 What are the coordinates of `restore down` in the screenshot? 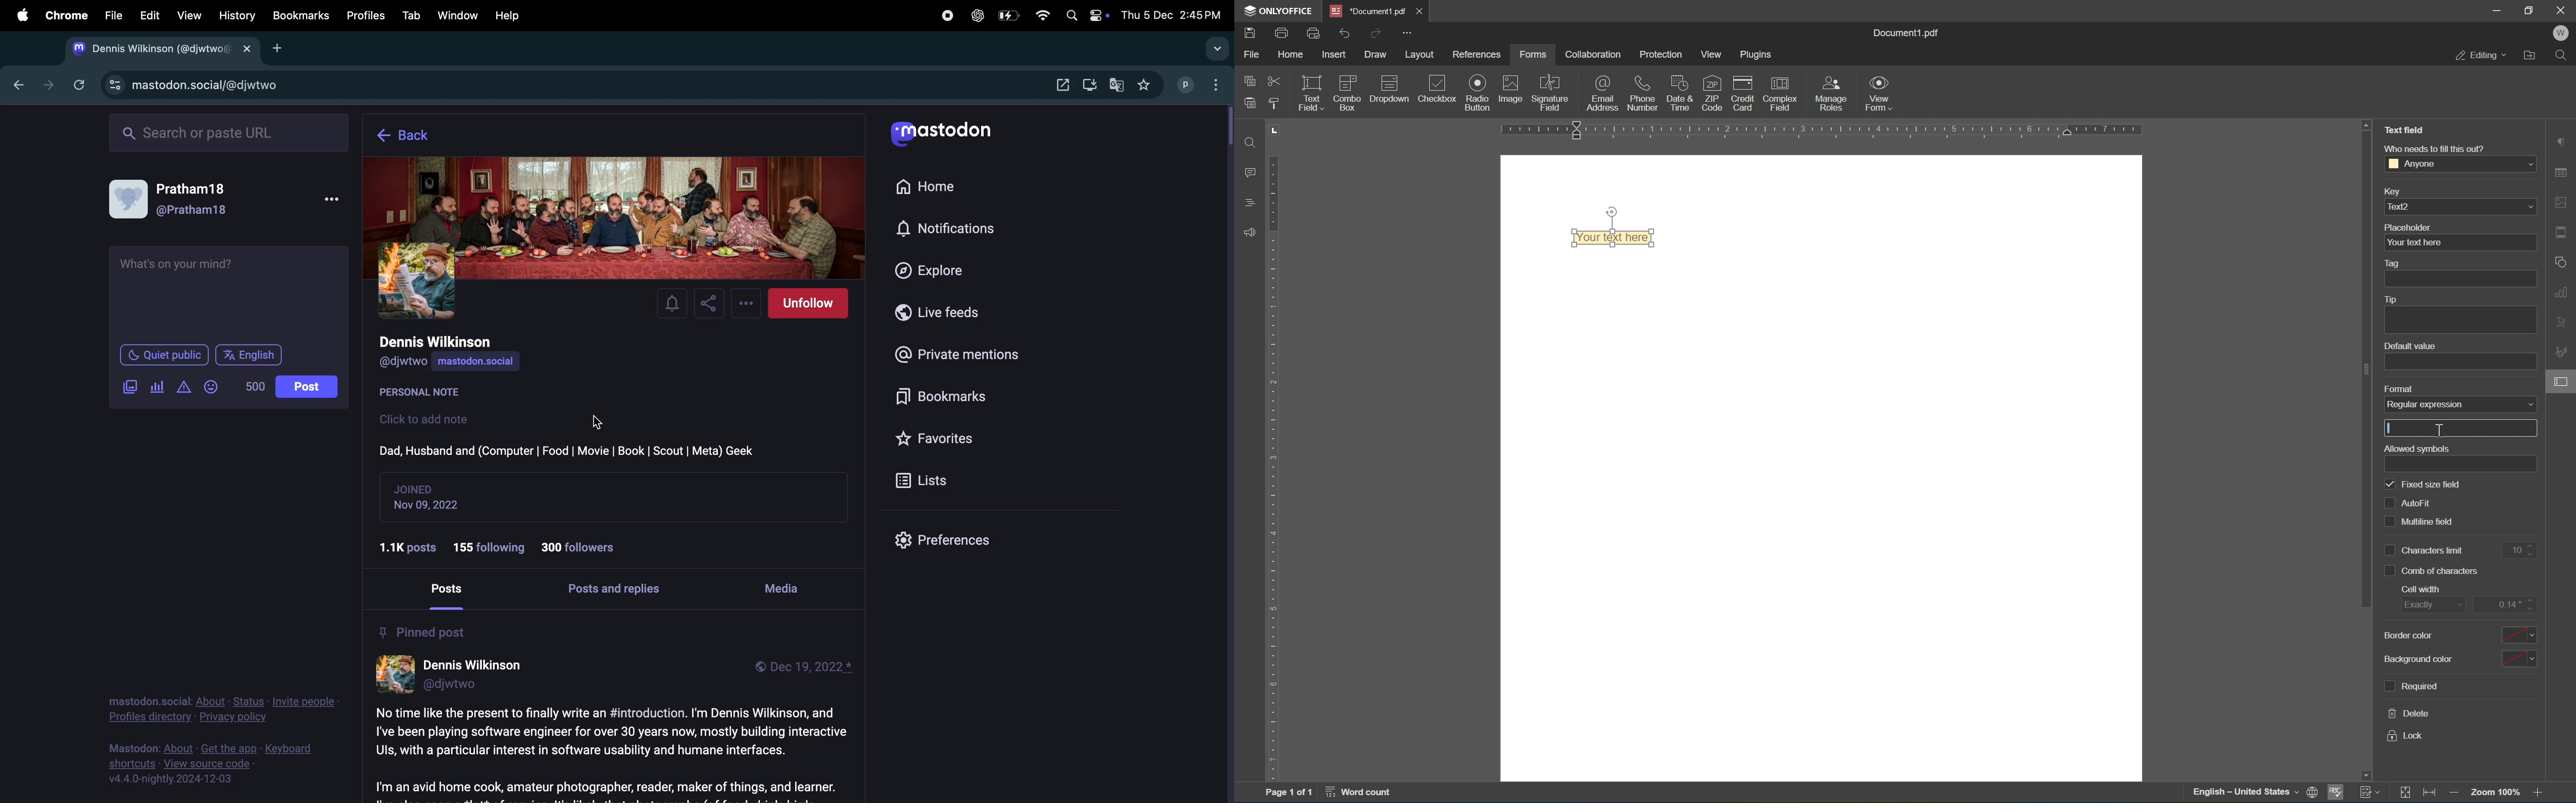 It's located at (2531, 10).